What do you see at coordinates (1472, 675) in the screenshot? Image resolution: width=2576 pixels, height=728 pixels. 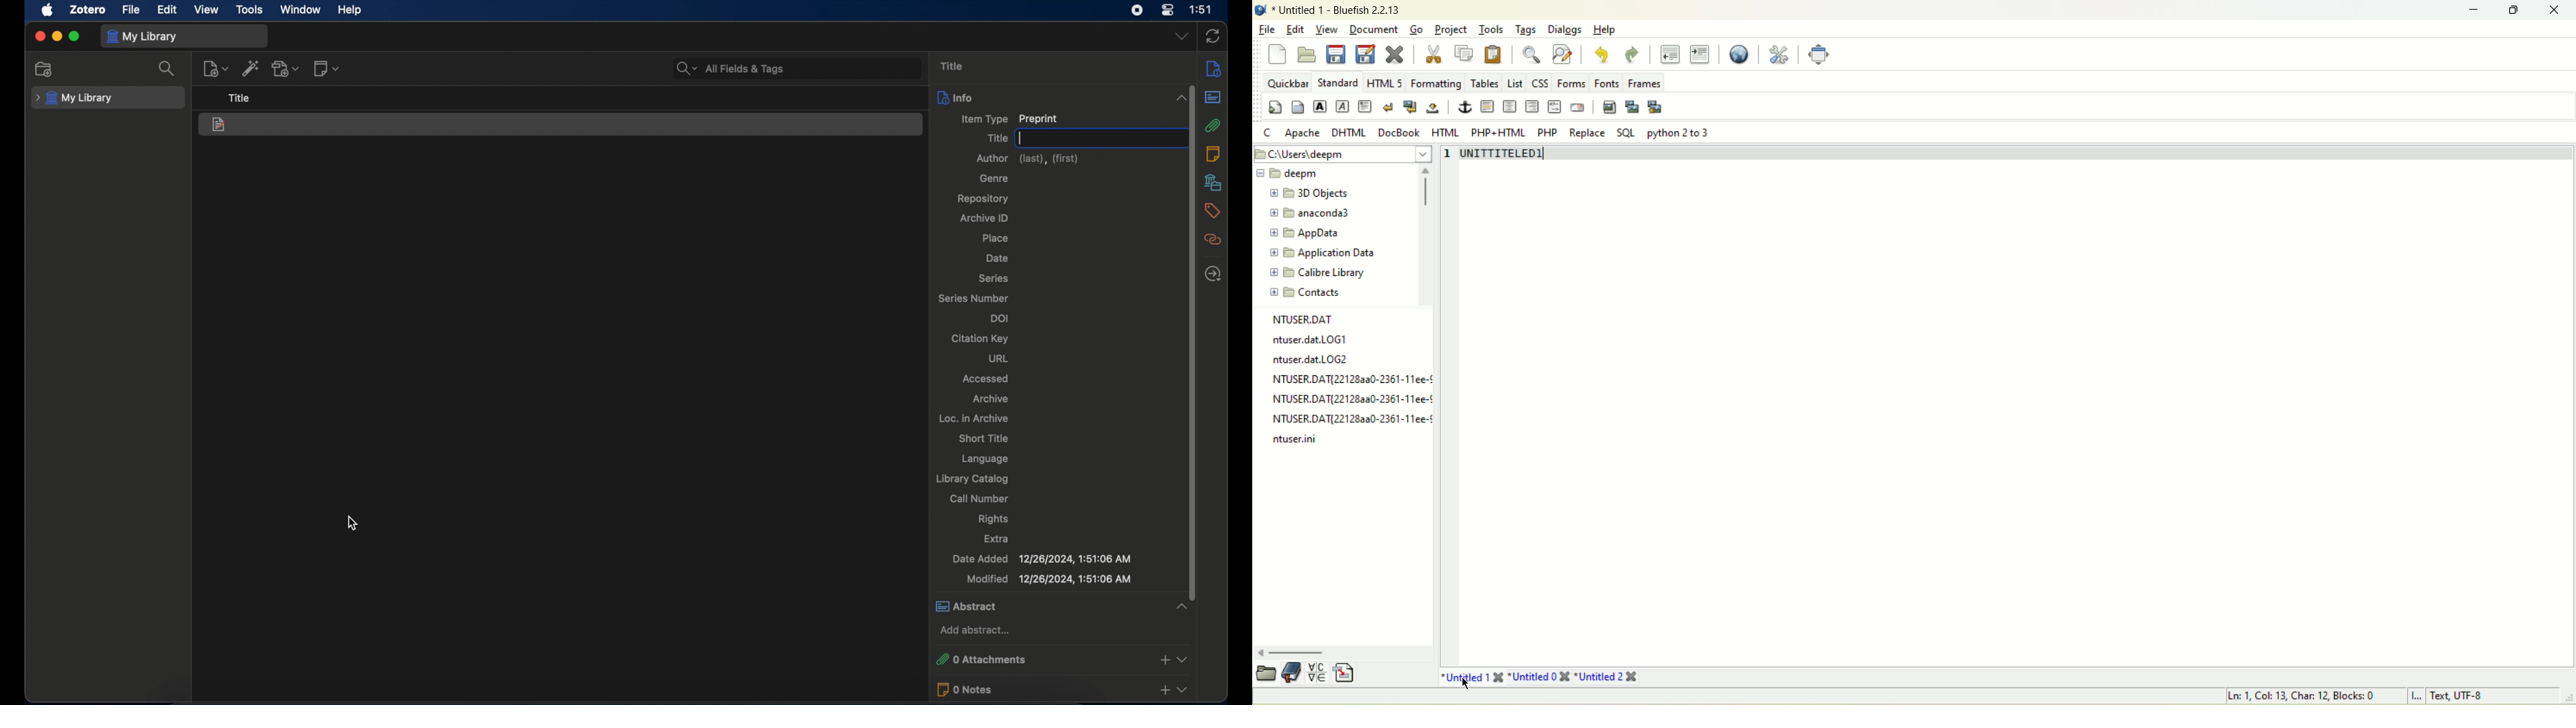 I see `untitled 1` at bounding box center [1472, 675].